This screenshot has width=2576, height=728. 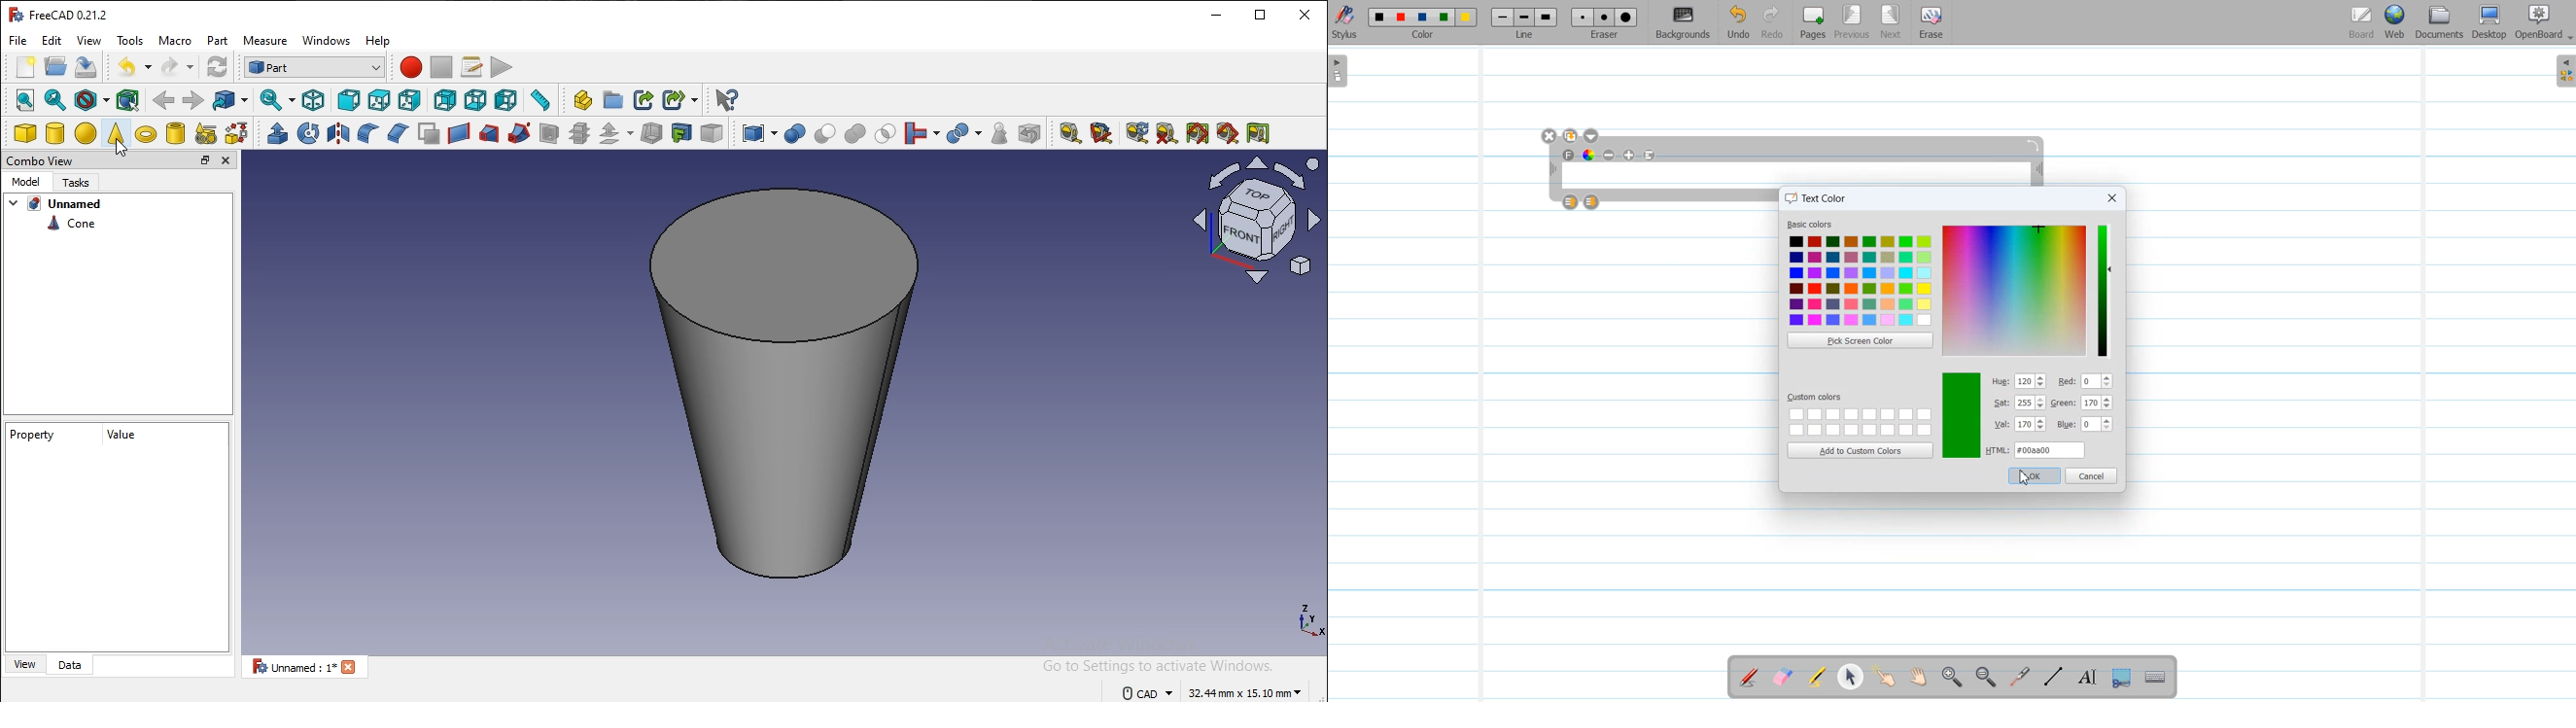 What do you see at coordinates (174, 132) in the screenshot?
I see `create tube` at bounding box center [174, 132].